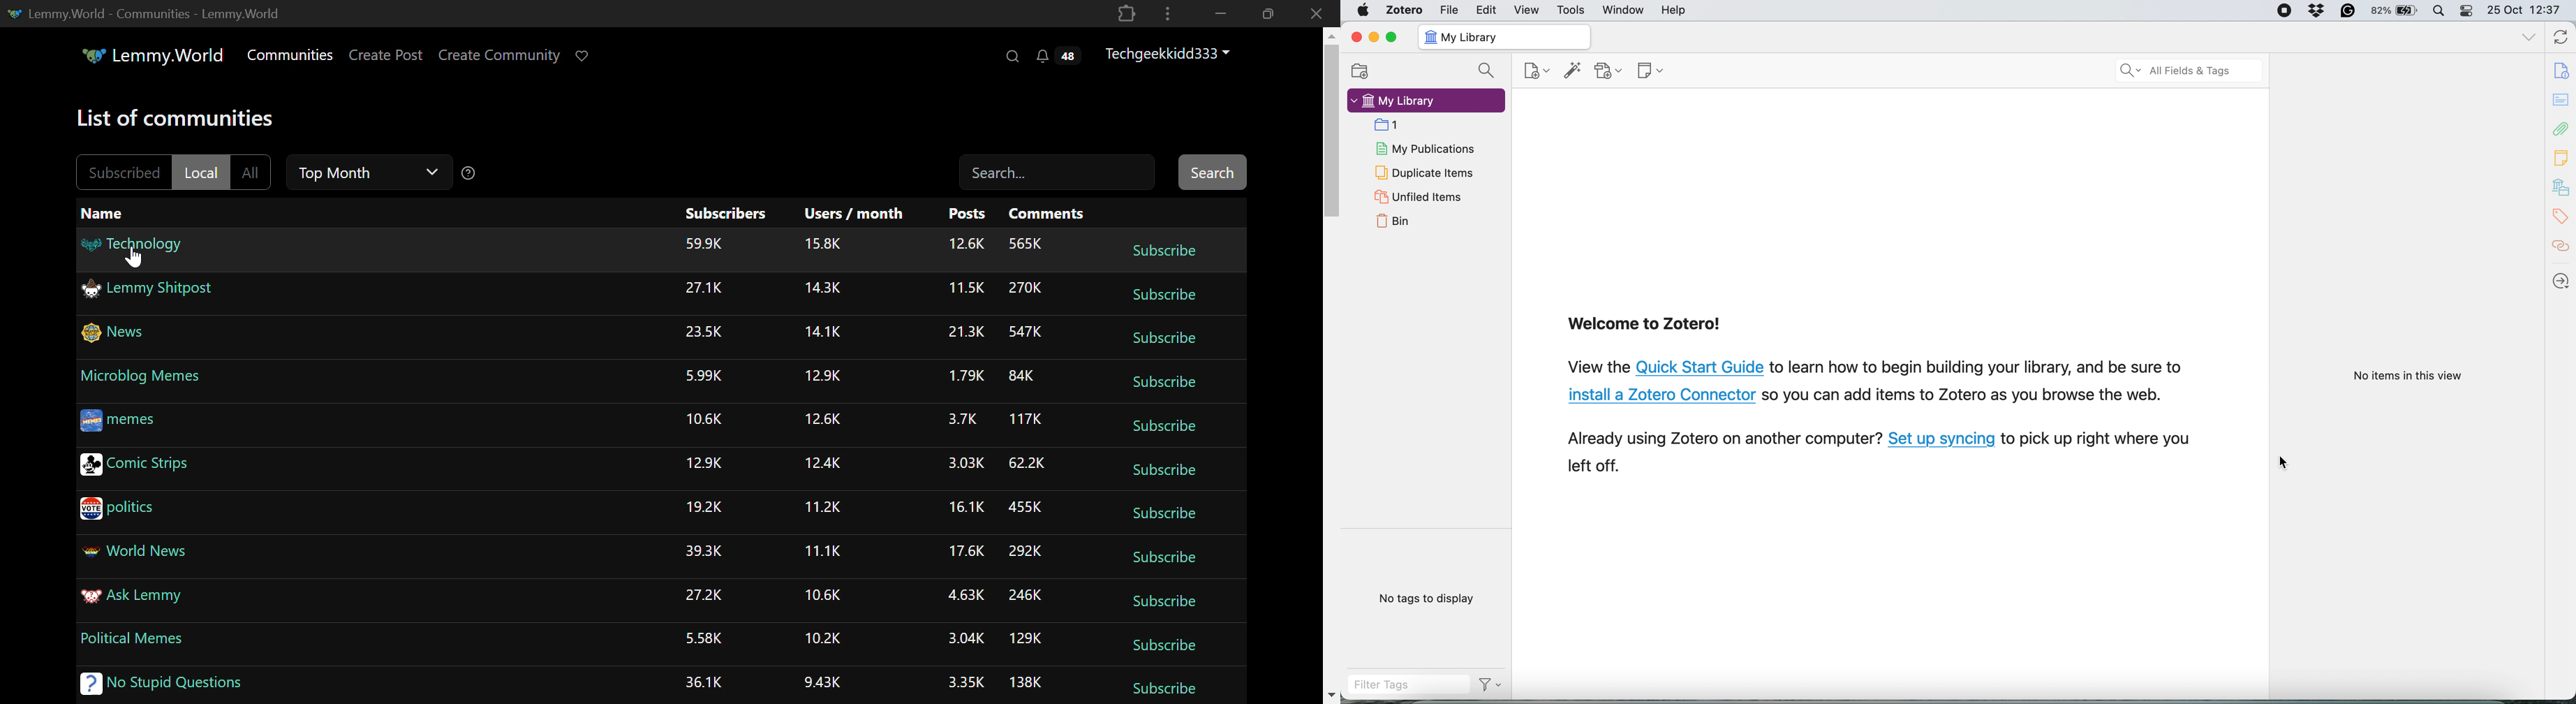  I want to click on Subscribe, so click(1162, 429).